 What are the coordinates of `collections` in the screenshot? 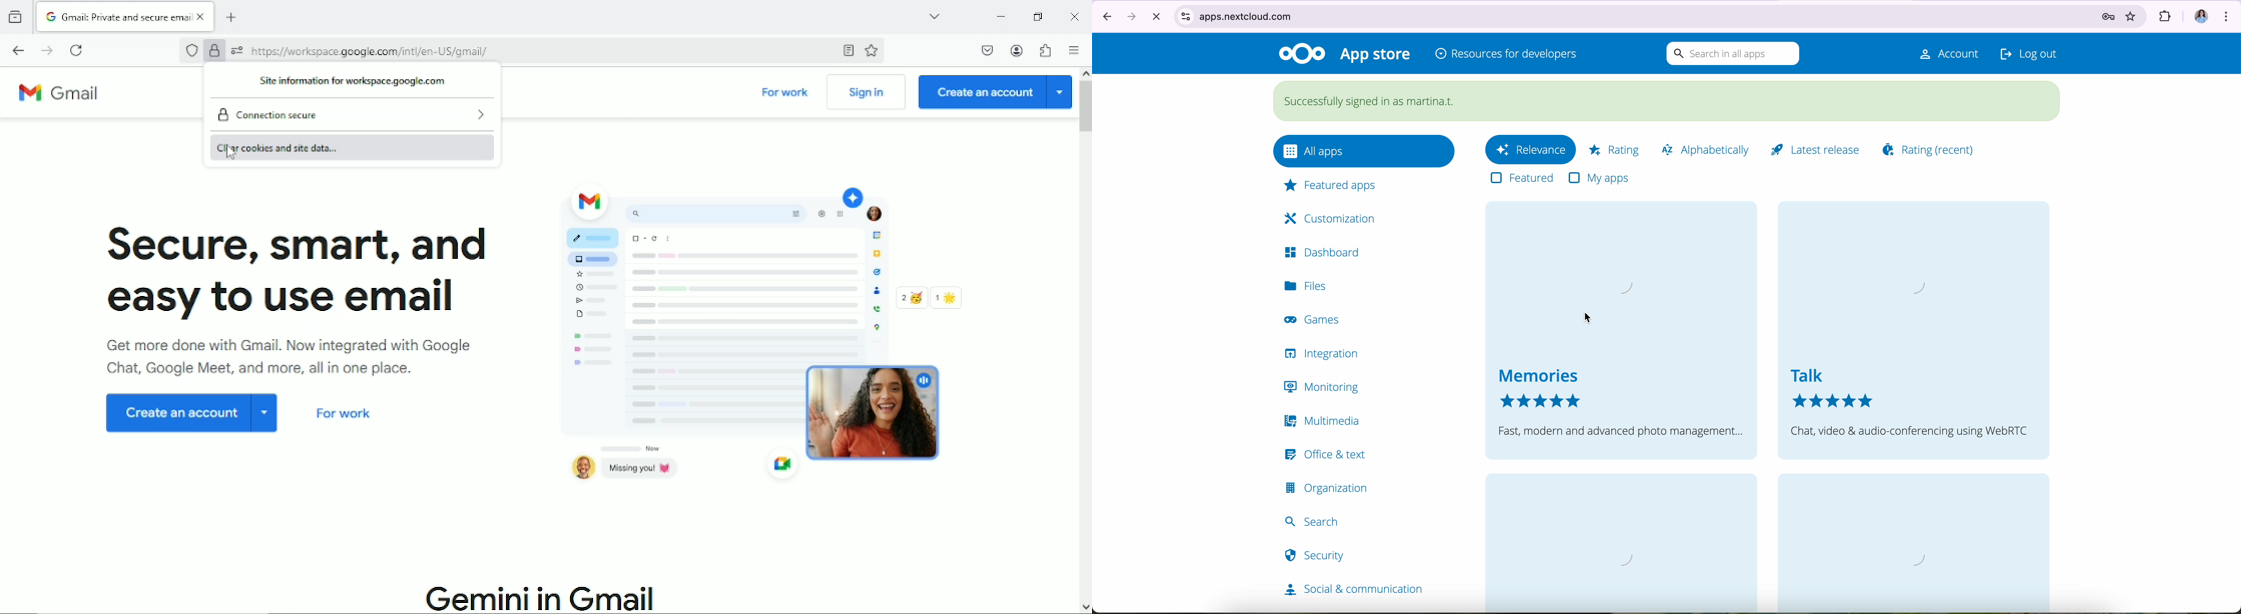 It's located at (1907, 545).